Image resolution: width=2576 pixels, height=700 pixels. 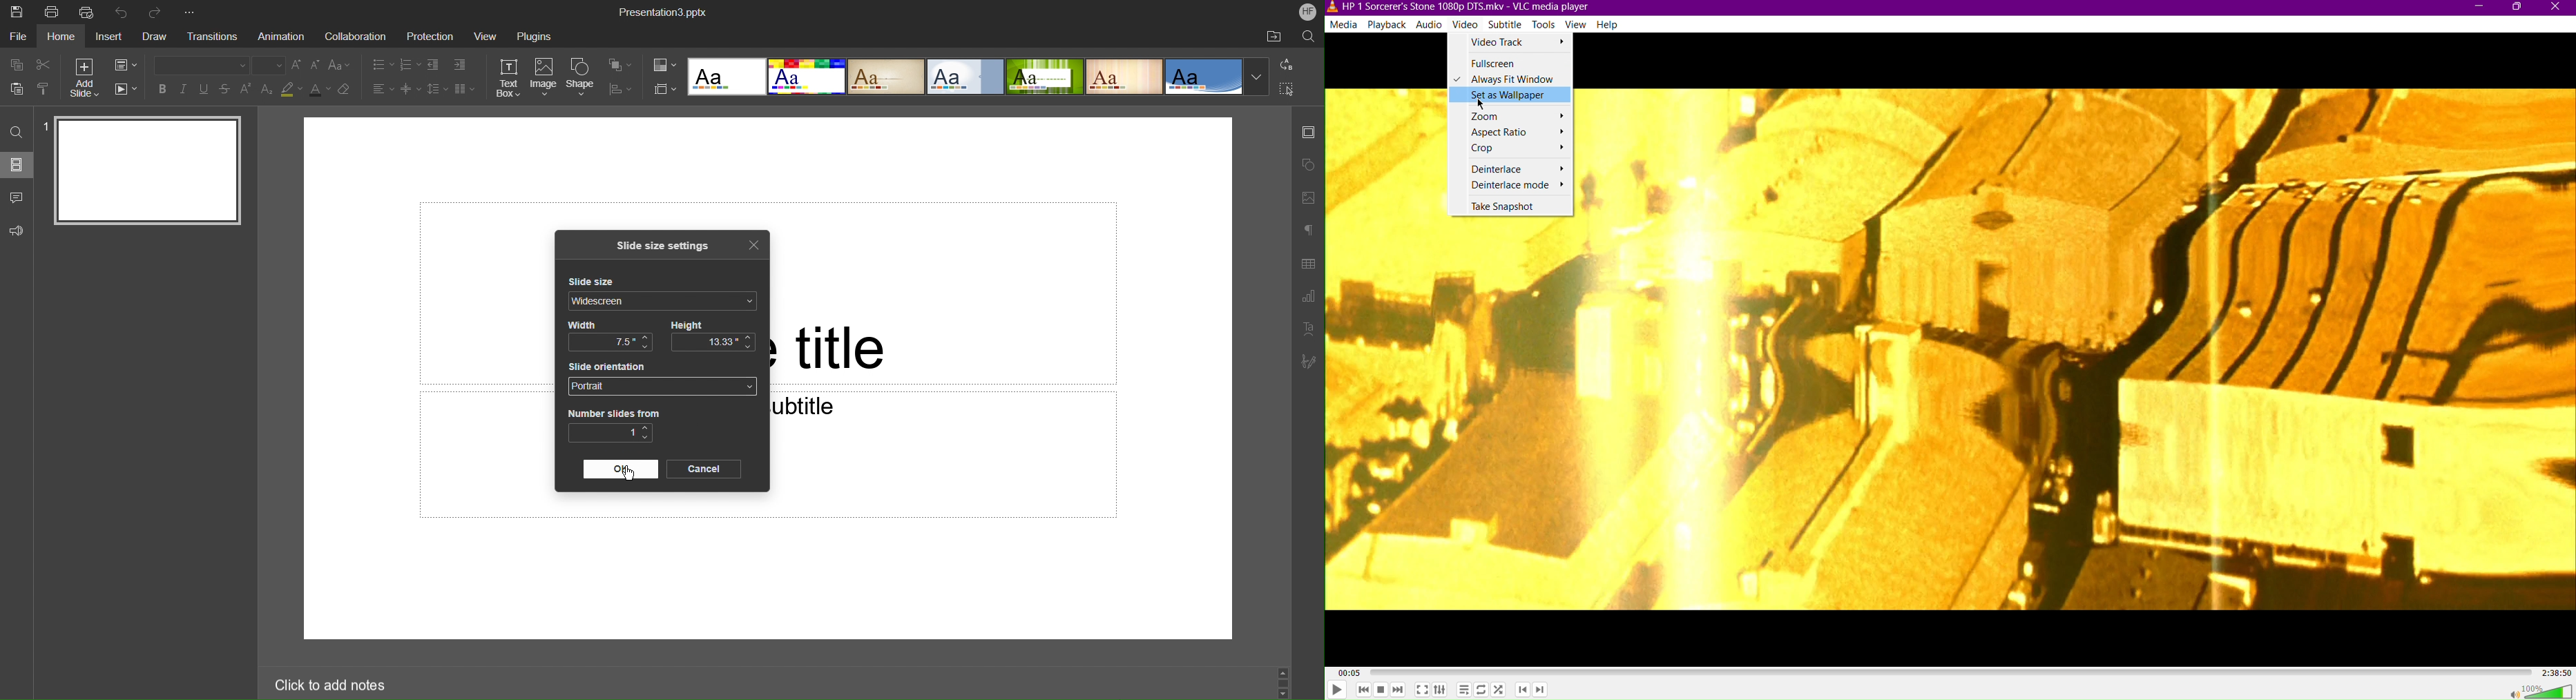 What do you see at coordinates (611, 367) in the screenshot?
I see `Slide orientation` at bounding box center [611, 367].